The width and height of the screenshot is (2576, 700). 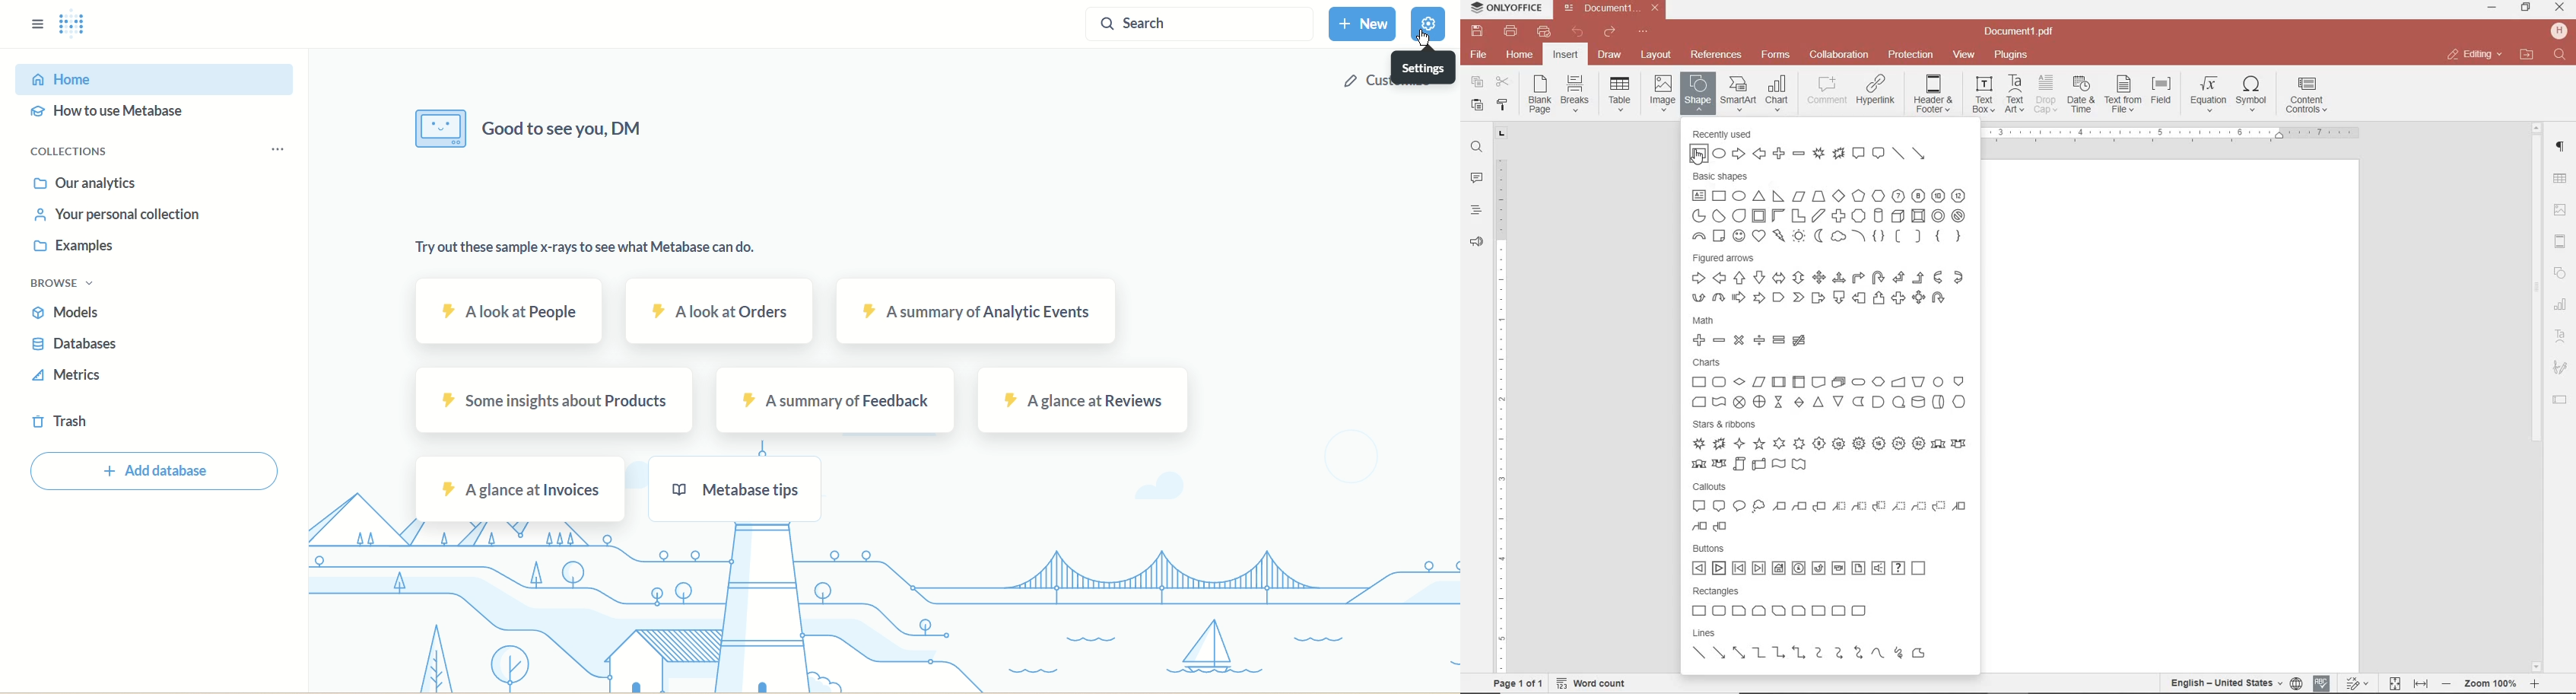 I want to click on NSERT EQUATION, so click(x=2207, y=93).